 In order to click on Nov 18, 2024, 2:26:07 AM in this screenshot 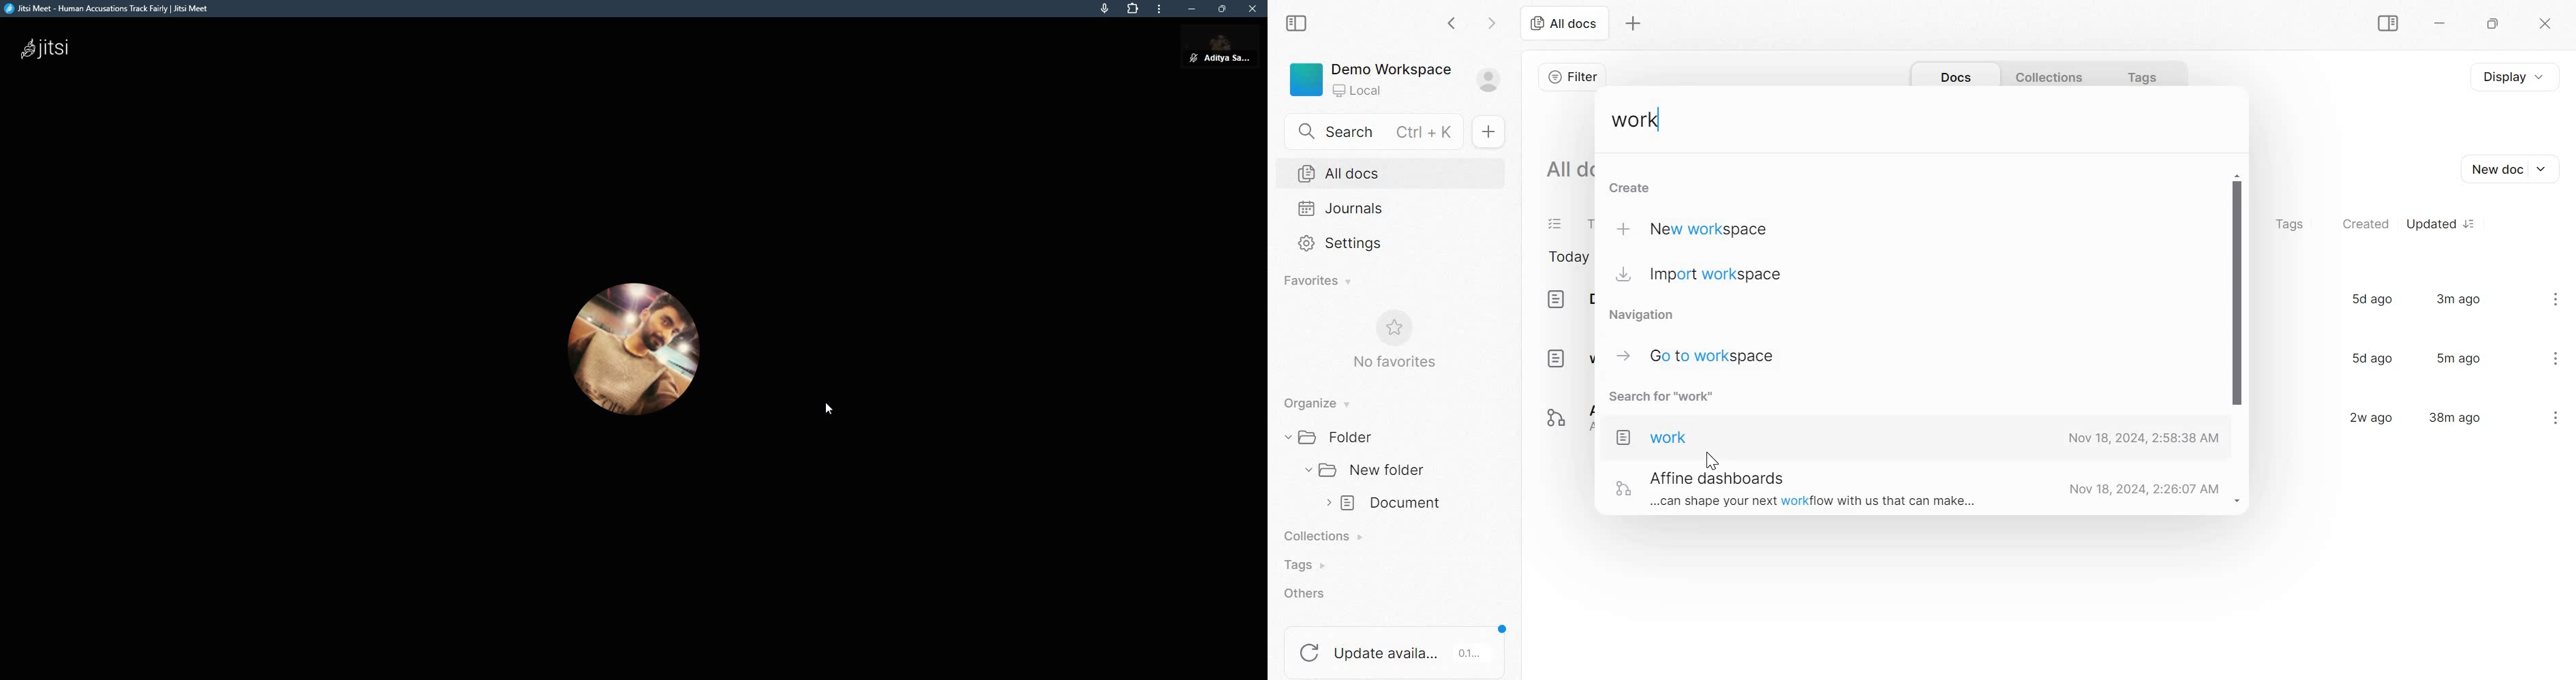, I will do `click(2142, 489)`.